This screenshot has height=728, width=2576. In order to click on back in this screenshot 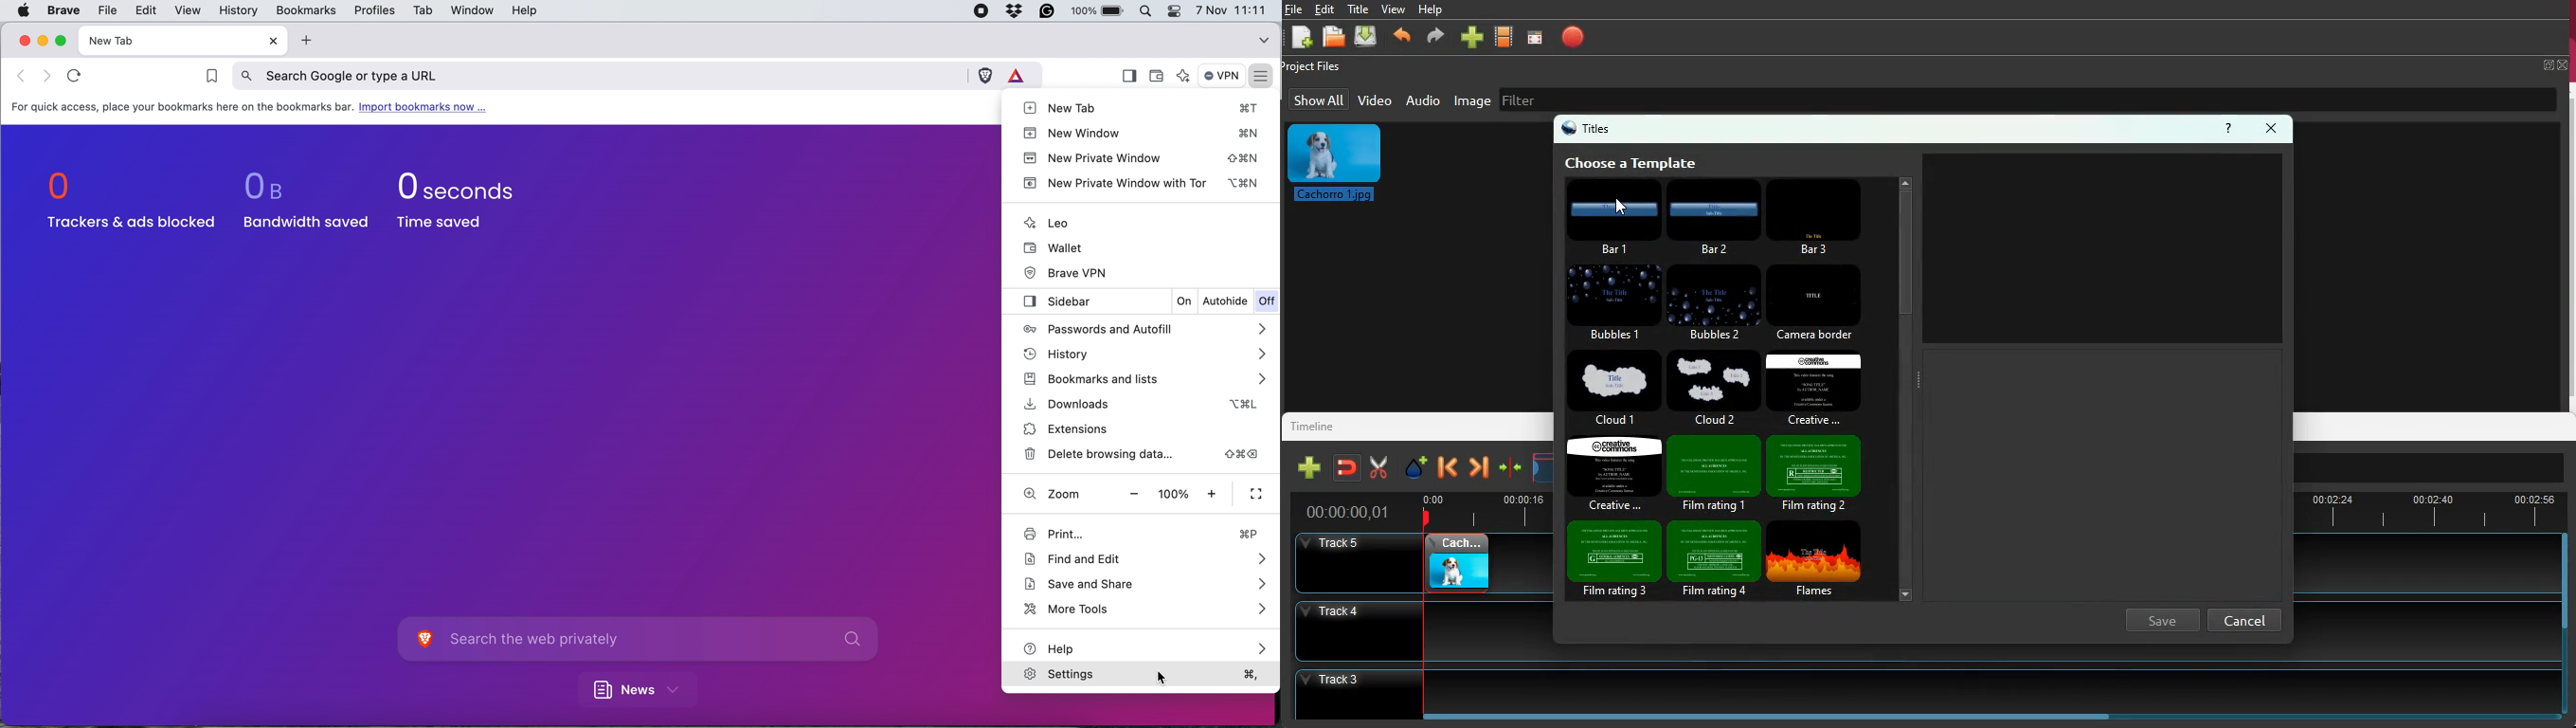, I will do `click(1401, 39)`.